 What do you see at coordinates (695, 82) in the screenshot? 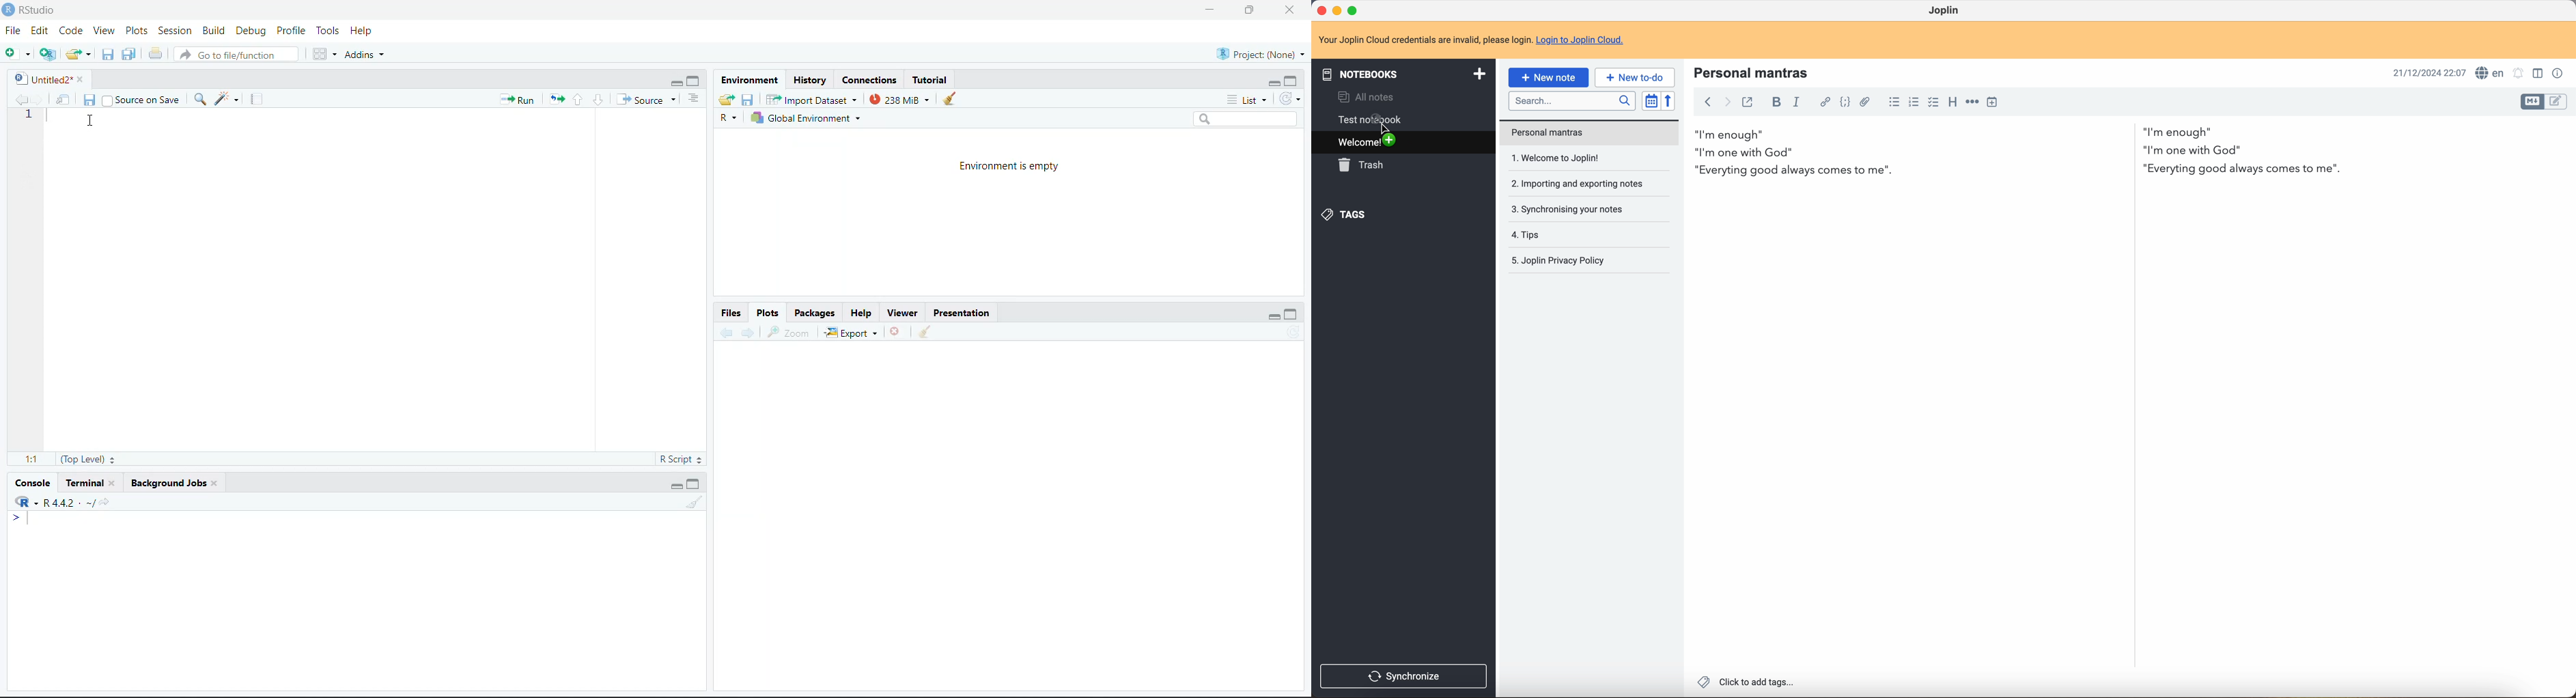
I see `maximize` at bounding box center [695, 82].